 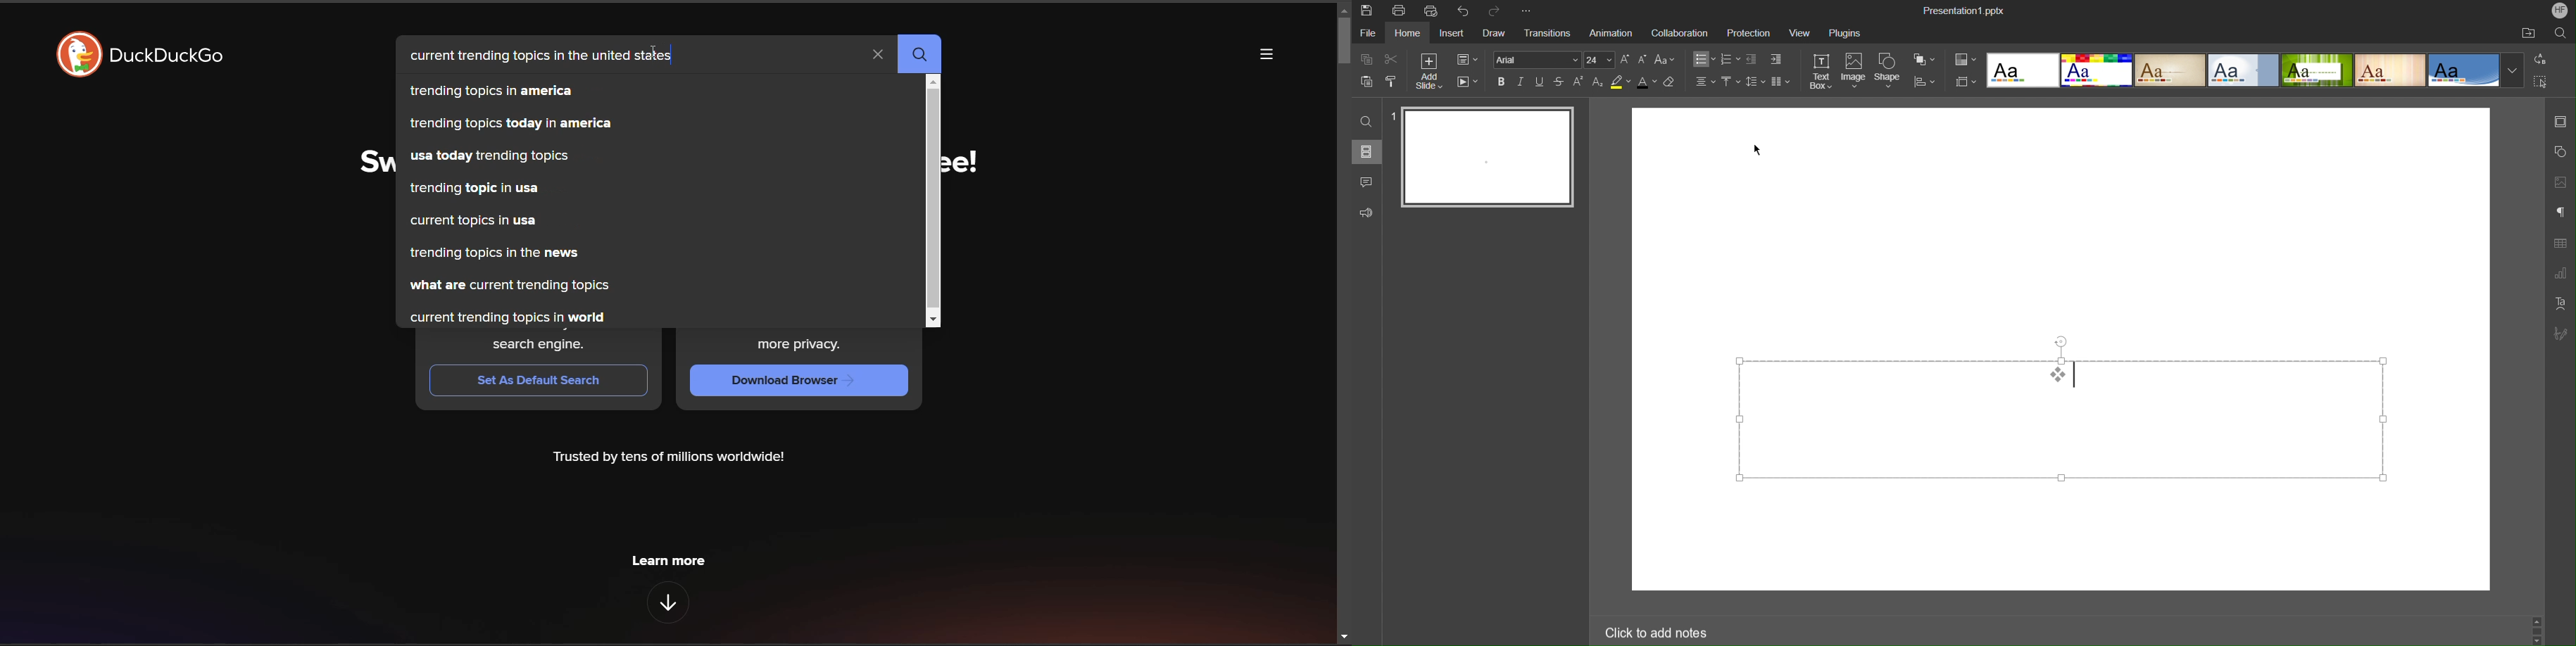 I want to click on Click to add notes, so click(x=1660, y=633).